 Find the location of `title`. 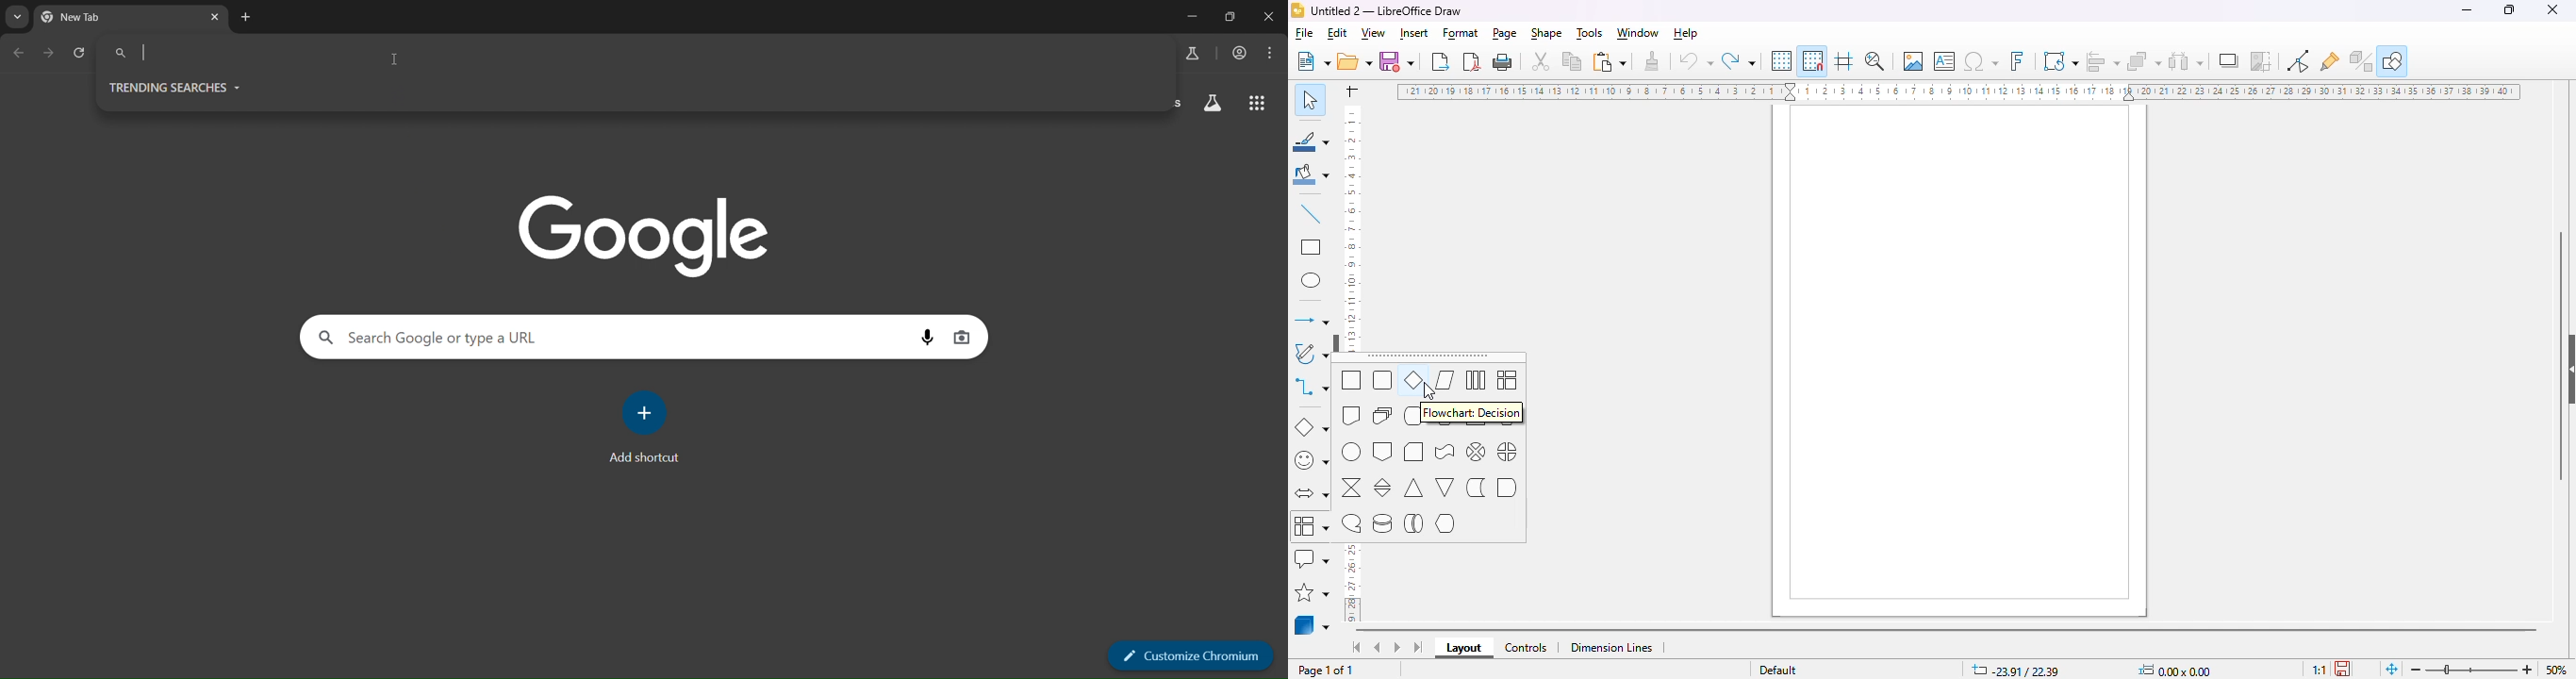

title is located at coordinates (1388, 10).